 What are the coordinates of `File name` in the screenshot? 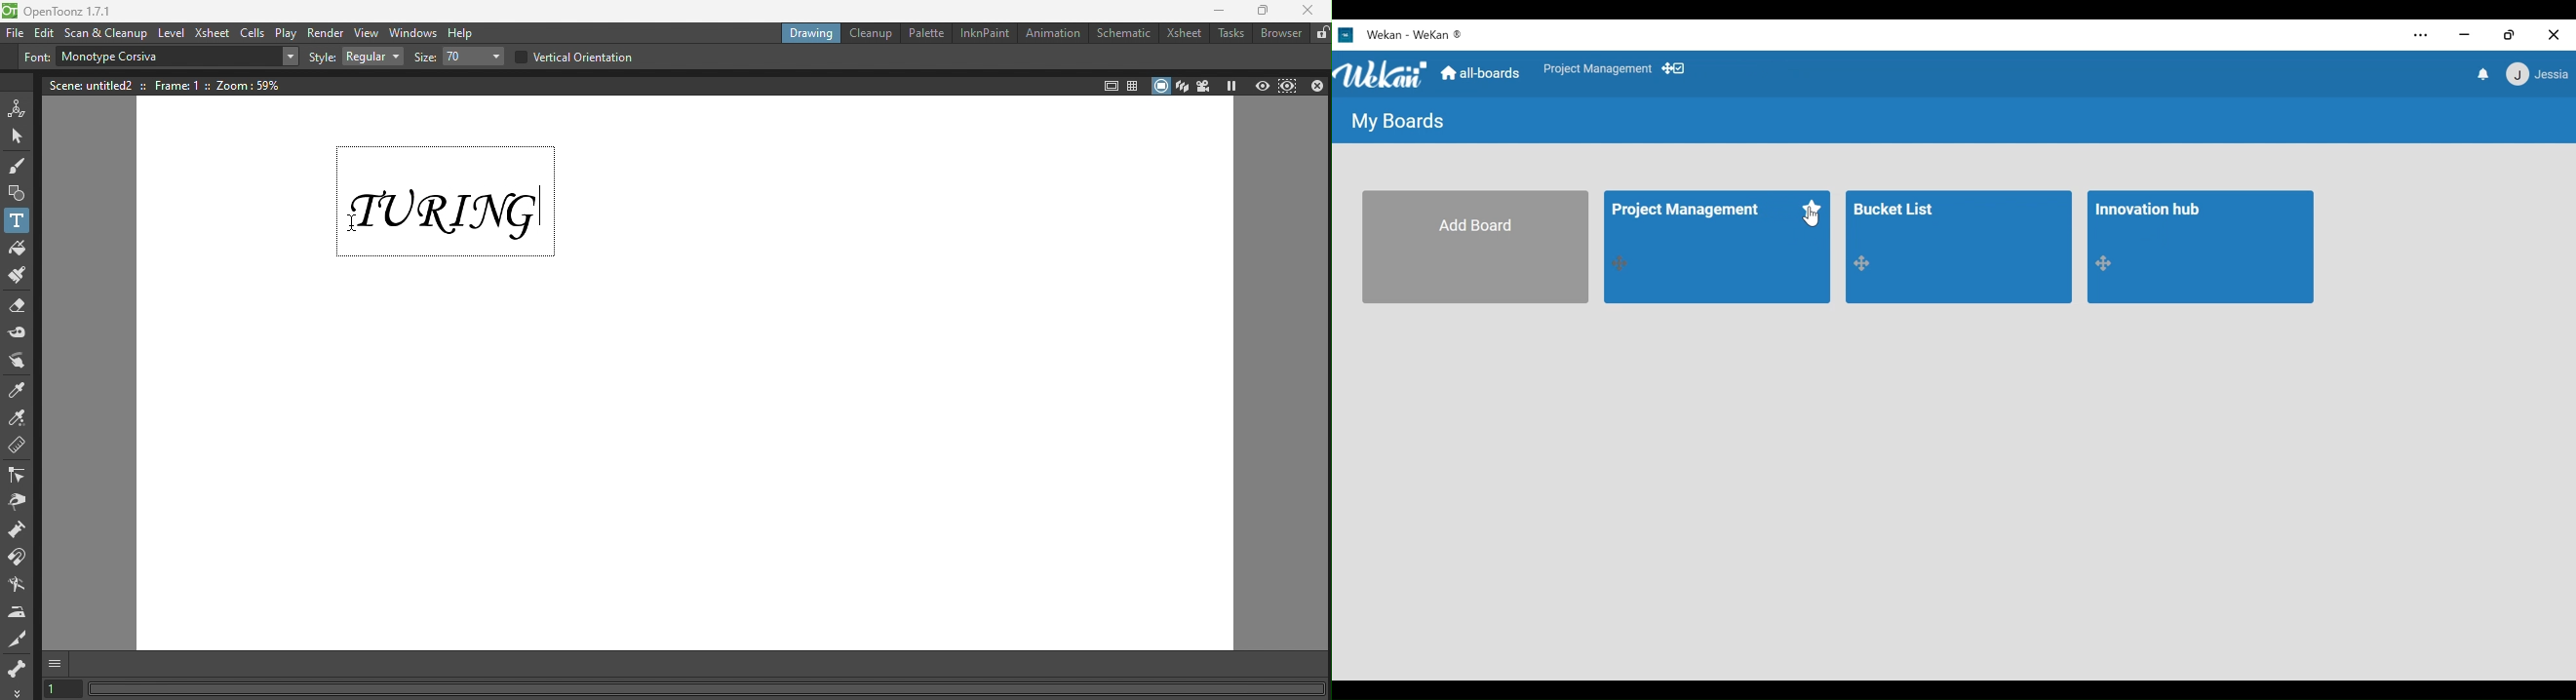 It's located at (82, 11).